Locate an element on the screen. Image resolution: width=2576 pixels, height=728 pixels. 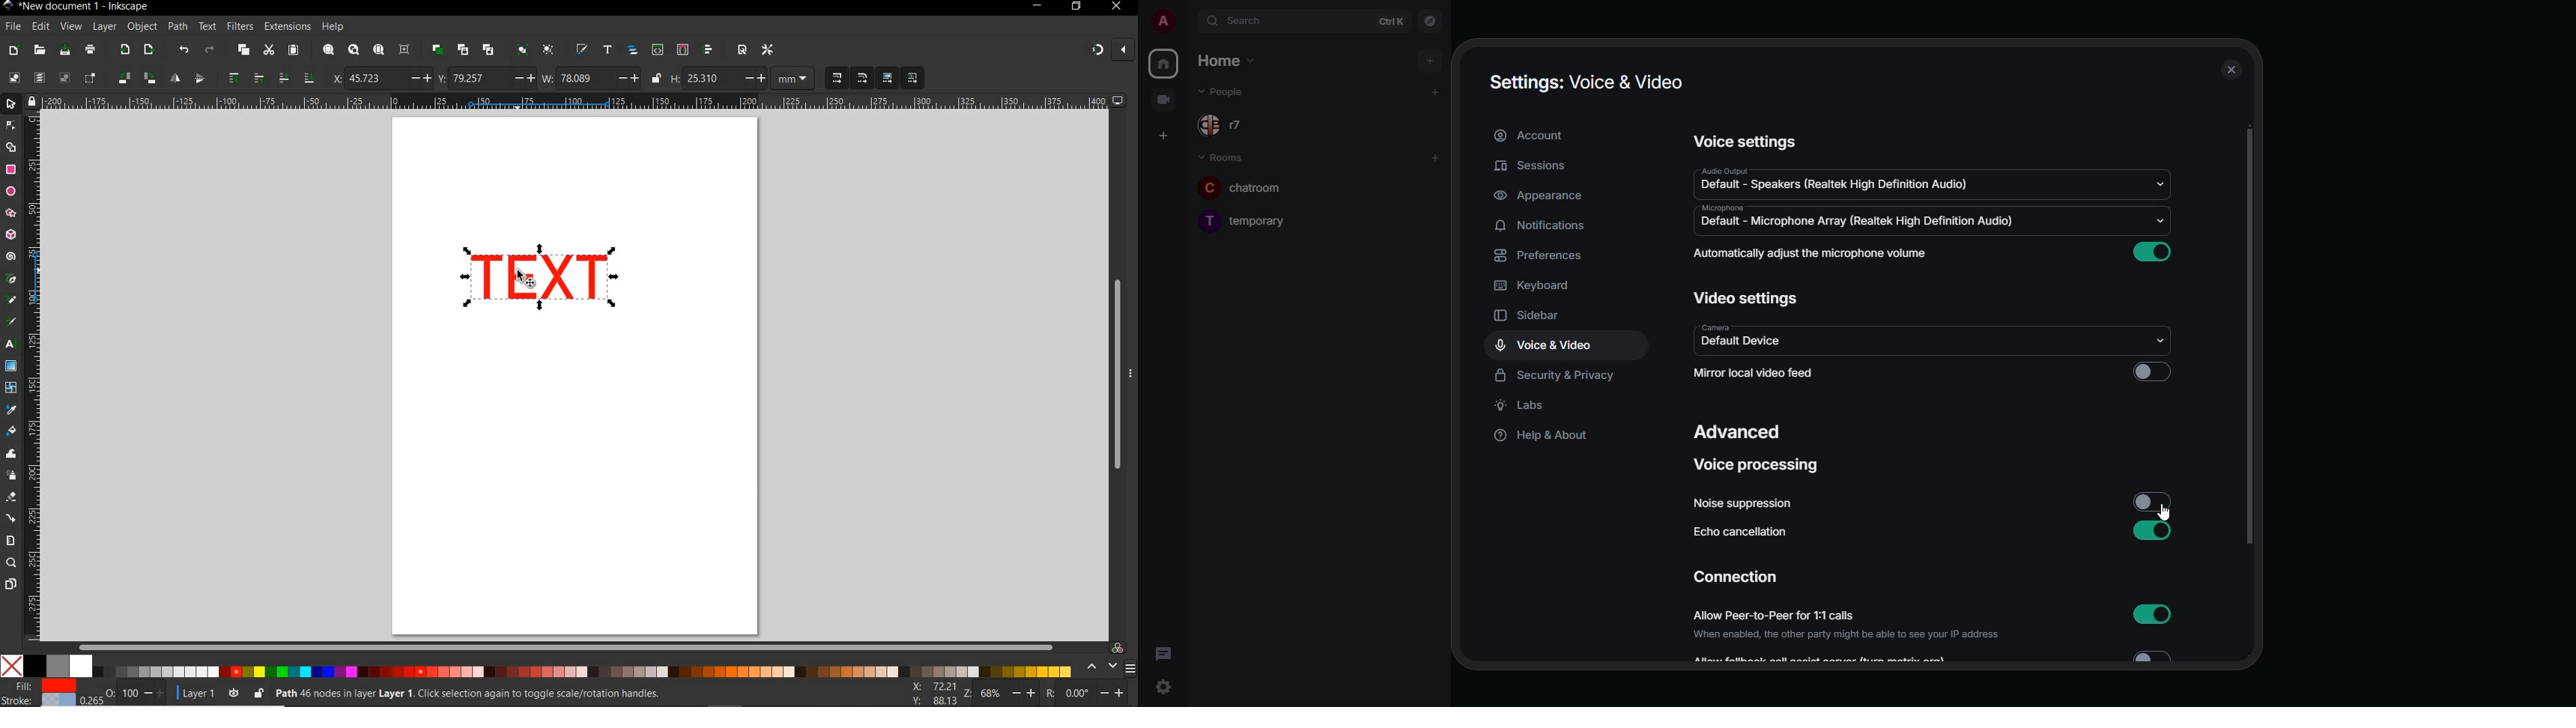
advanced is located at coordinates (1734, 434).